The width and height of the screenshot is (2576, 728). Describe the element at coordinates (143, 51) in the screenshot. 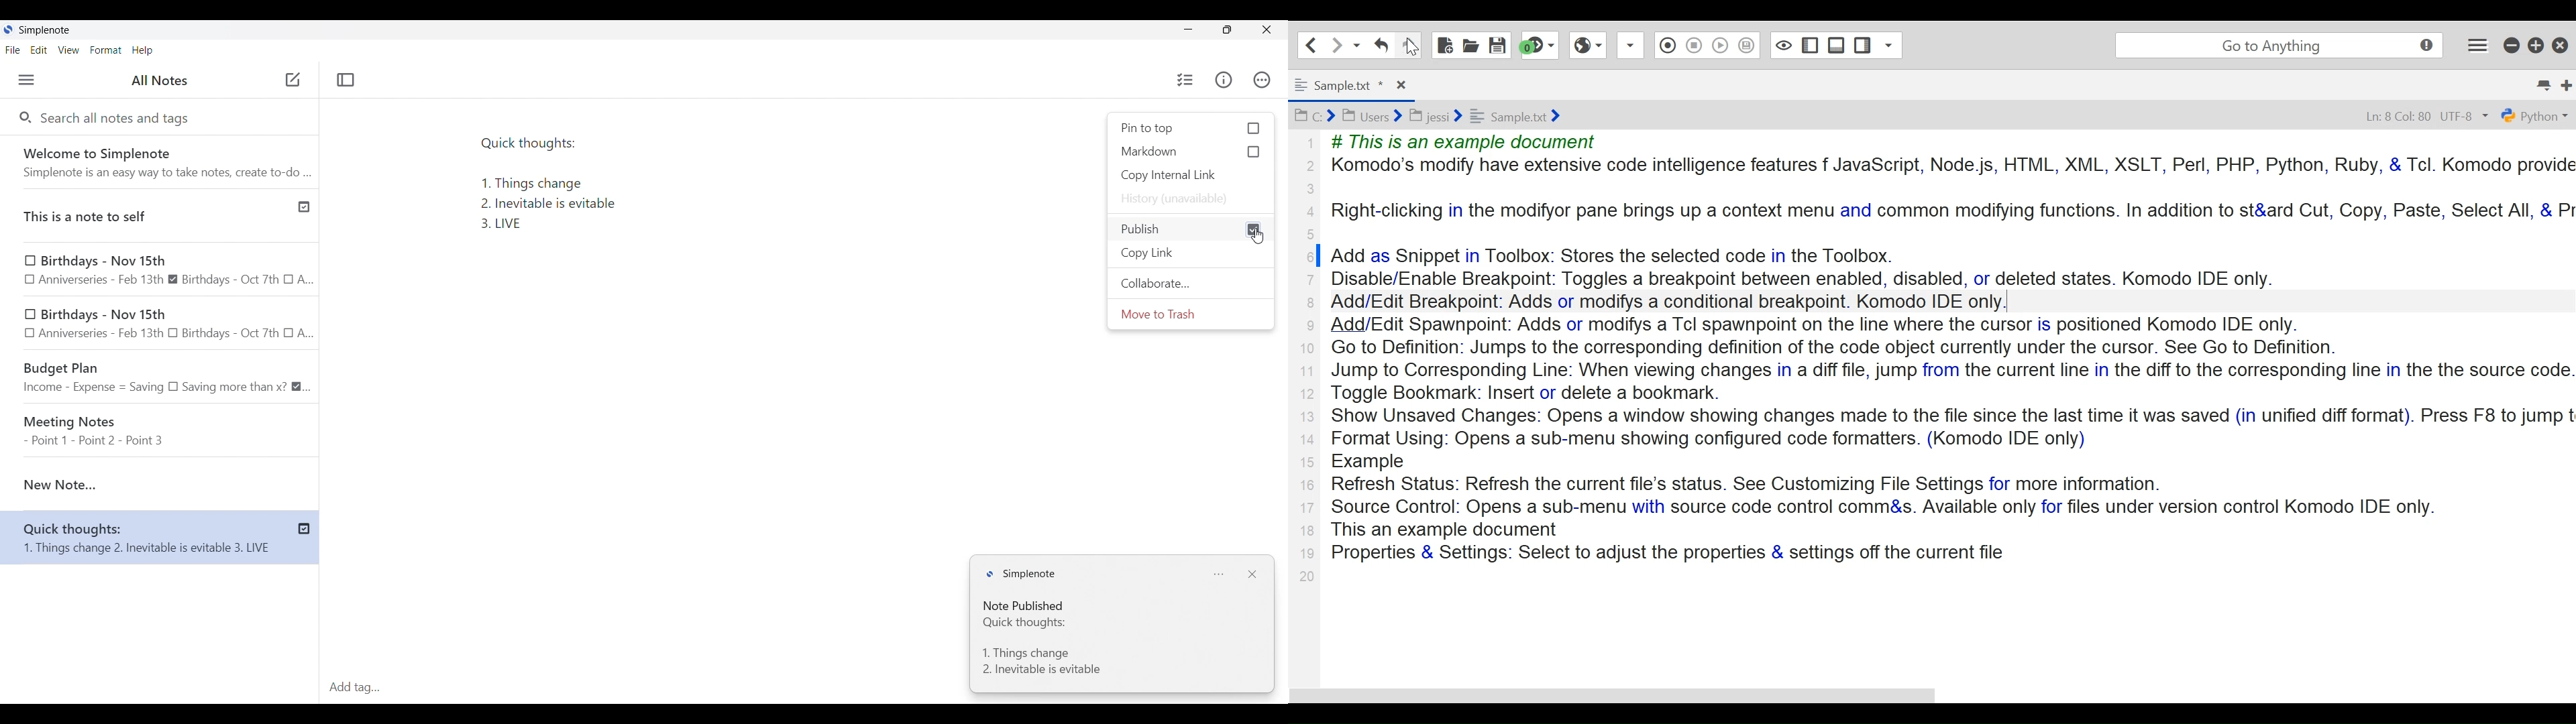

I see `Help menu` at that location.